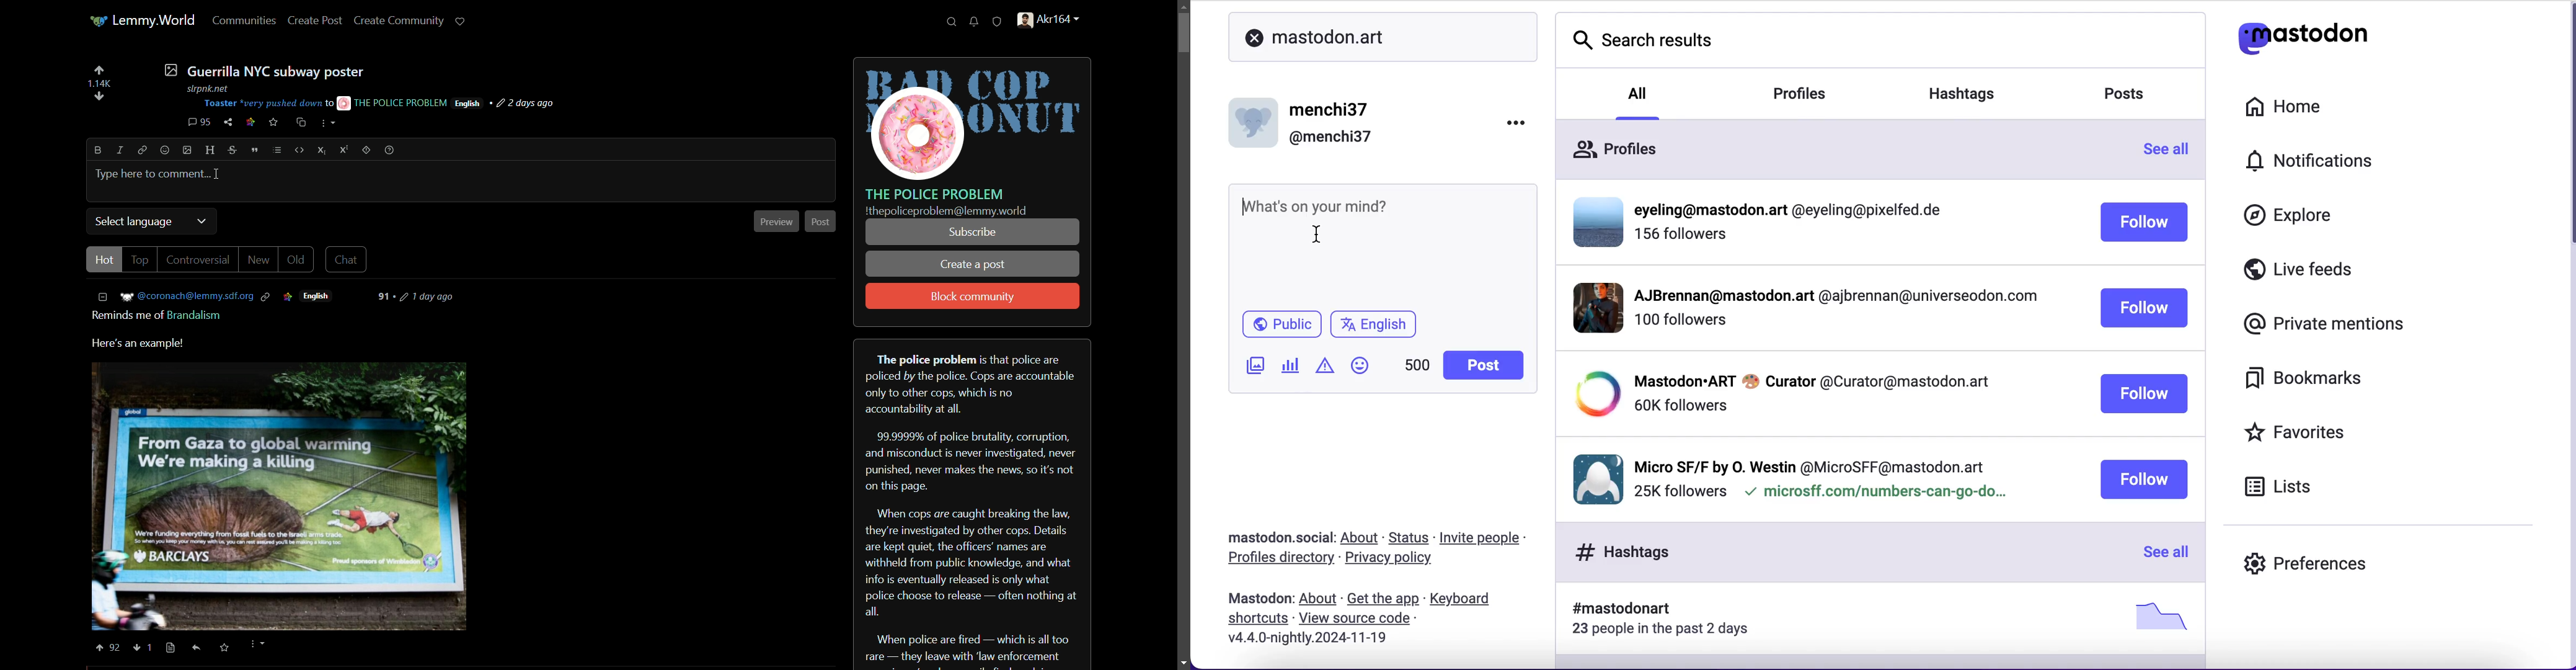 Image resolution: width=2576 pixels, height=672 pixels. I want to click on view source code, so click(1365, 619).